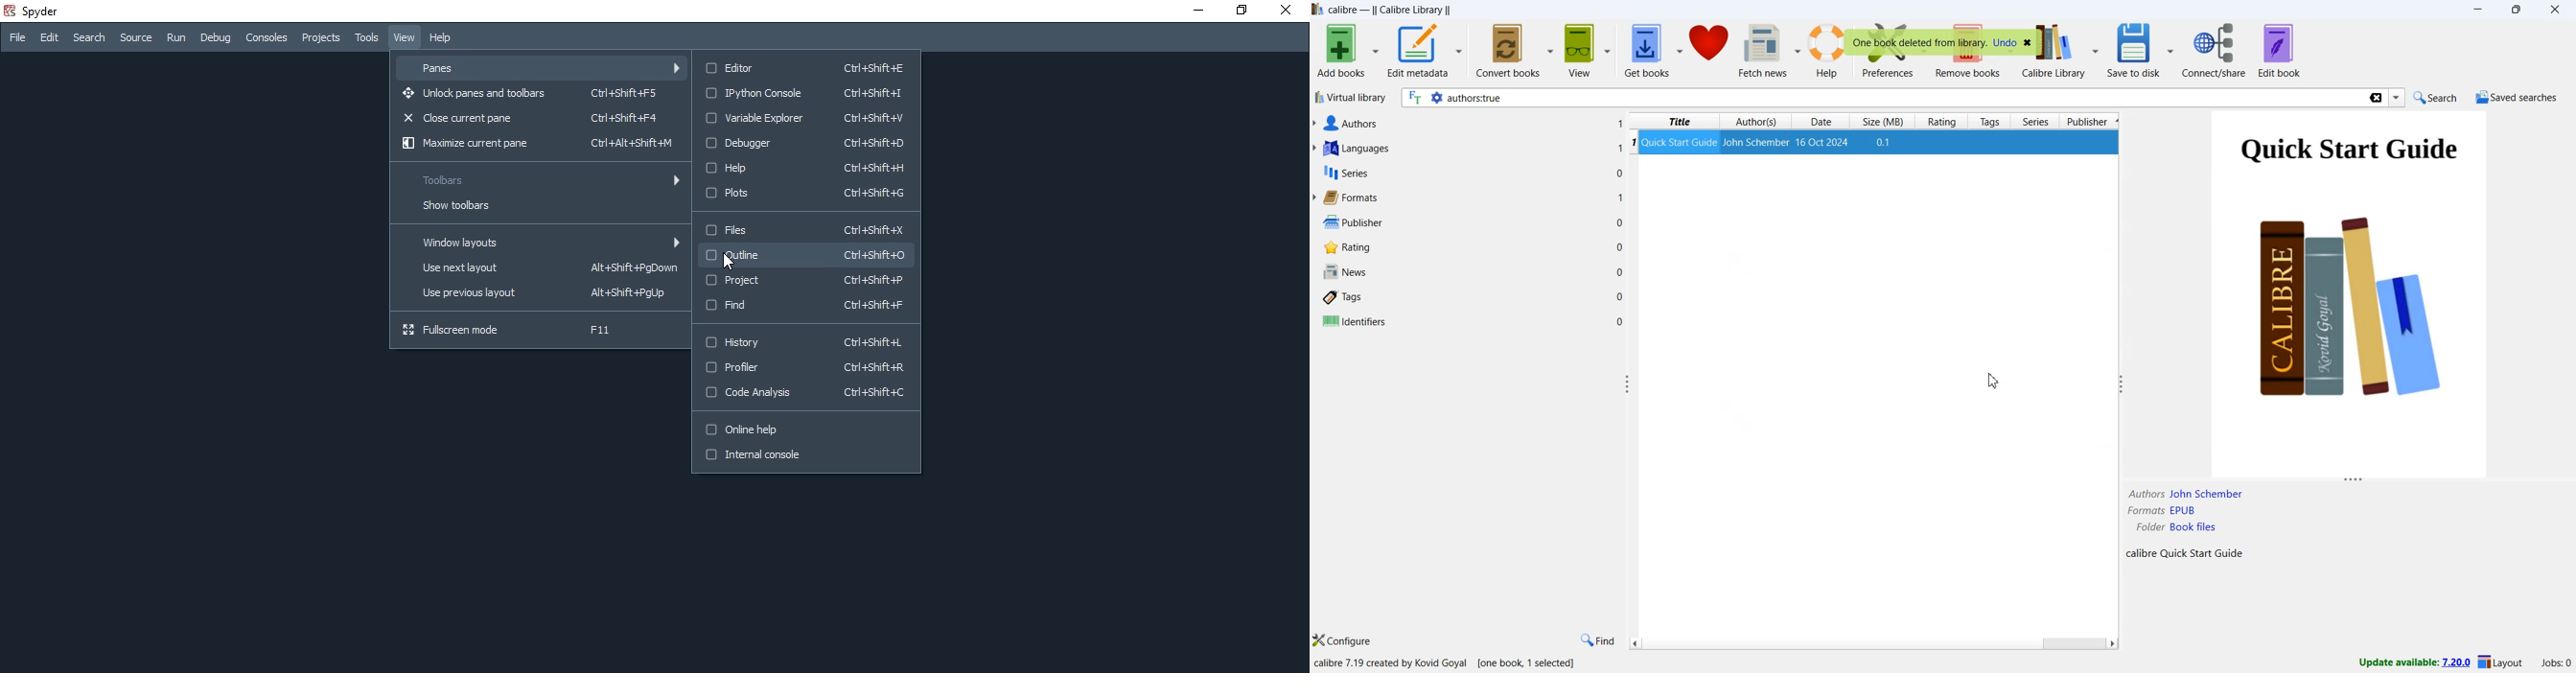  What do you see at coordinates (805, 371) in the screenshot?
I see `Profiler` at bounding box center [805, 371].